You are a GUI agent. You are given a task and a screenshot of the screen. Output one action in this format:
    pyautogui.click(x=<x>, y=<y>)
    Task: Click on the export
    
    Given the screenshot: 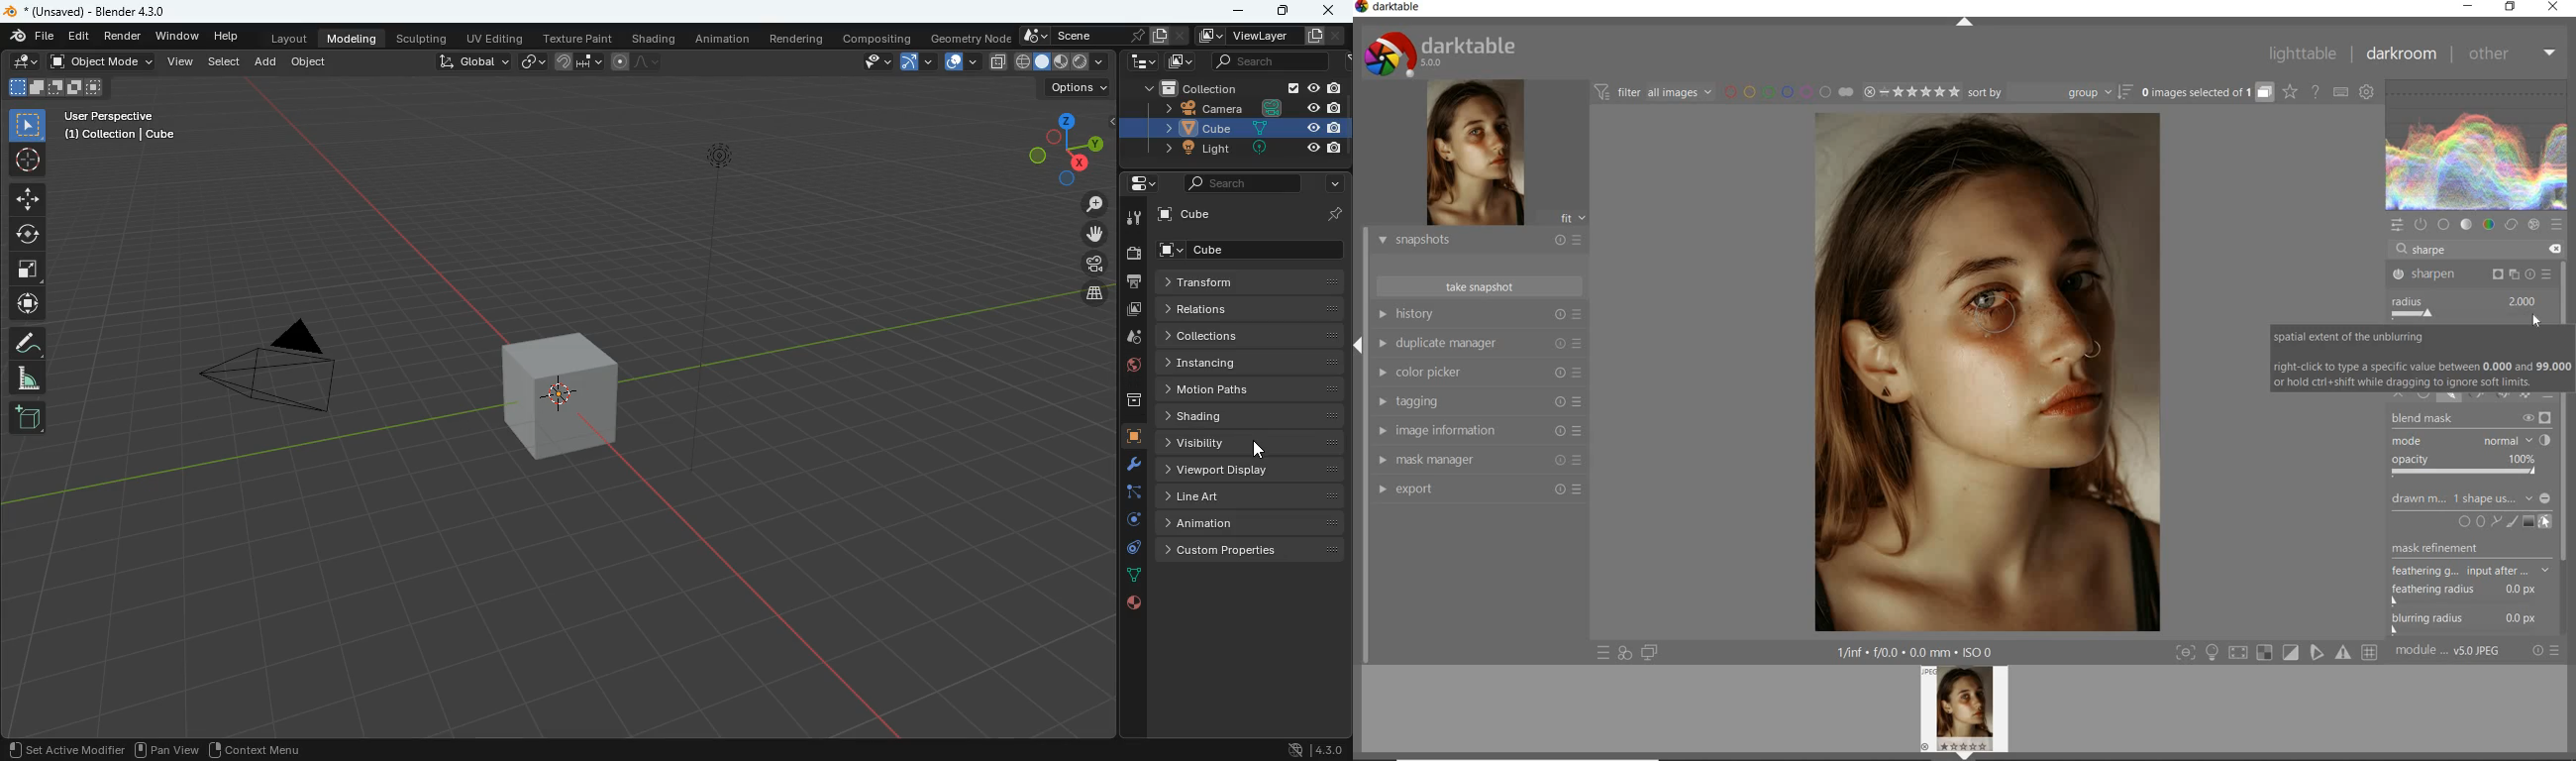 What is the action you would take?
    pyautogui.click(x=1479, y=491)
    